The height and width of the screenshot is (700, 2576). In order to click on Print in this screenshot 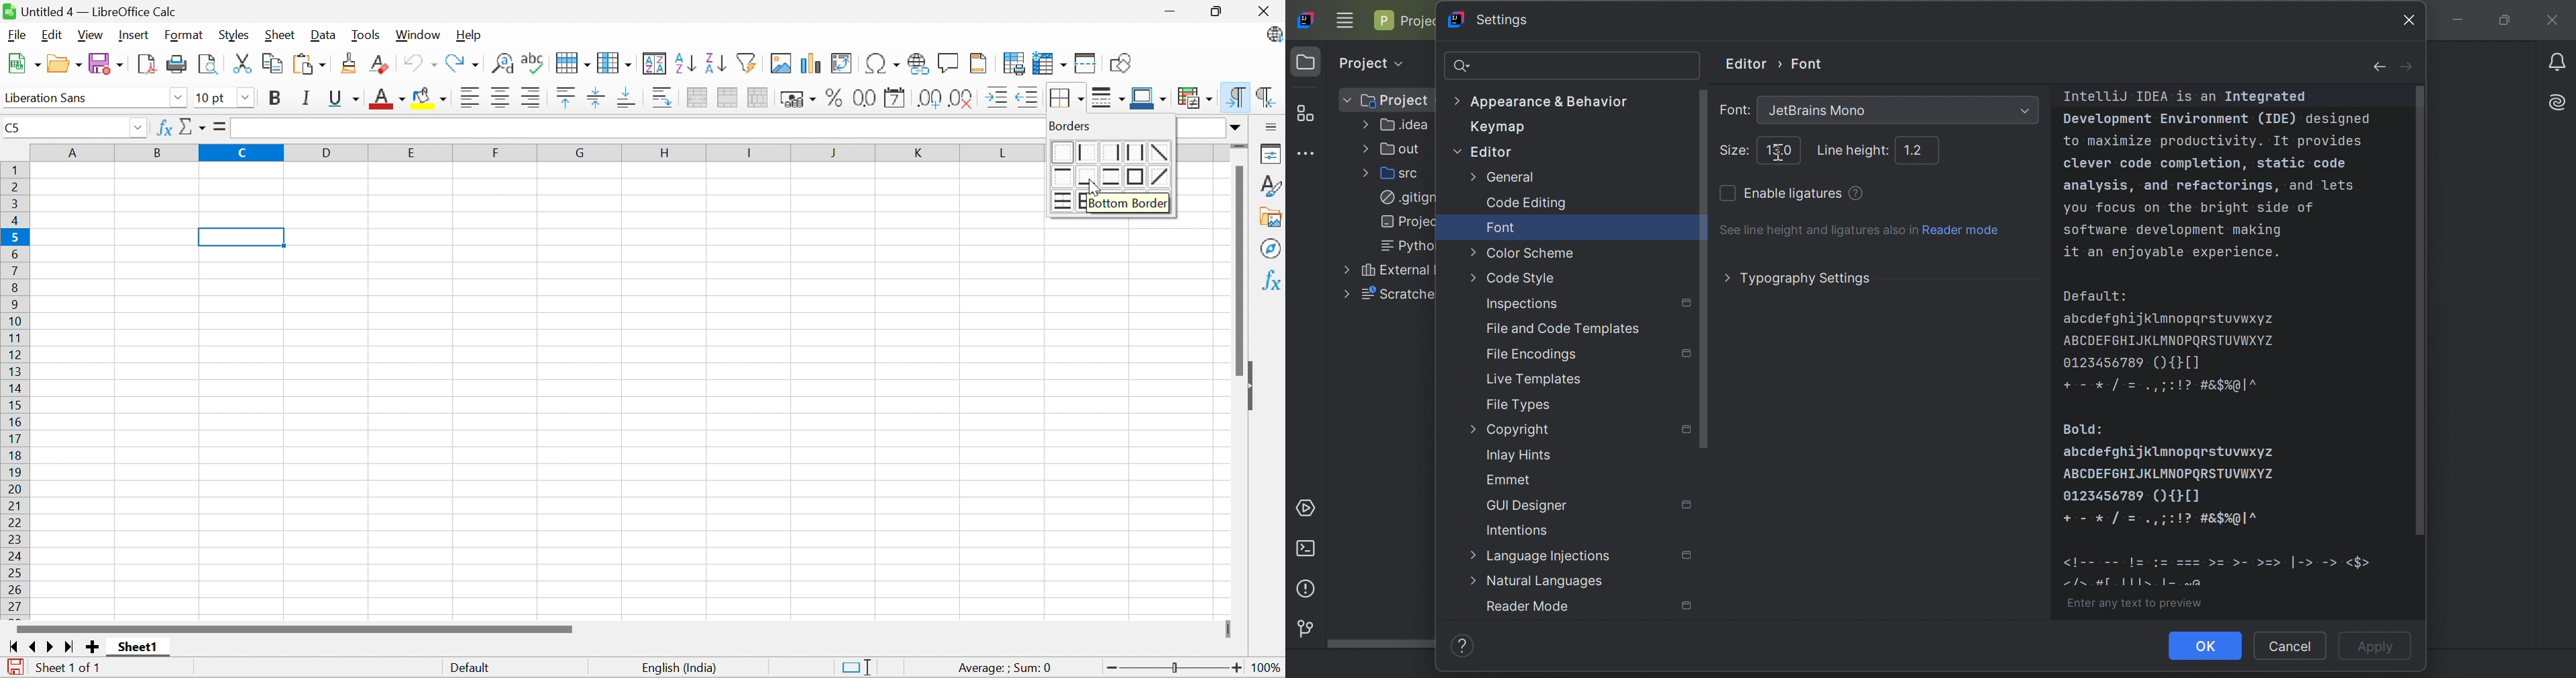, I will do `click(178, 64)`.